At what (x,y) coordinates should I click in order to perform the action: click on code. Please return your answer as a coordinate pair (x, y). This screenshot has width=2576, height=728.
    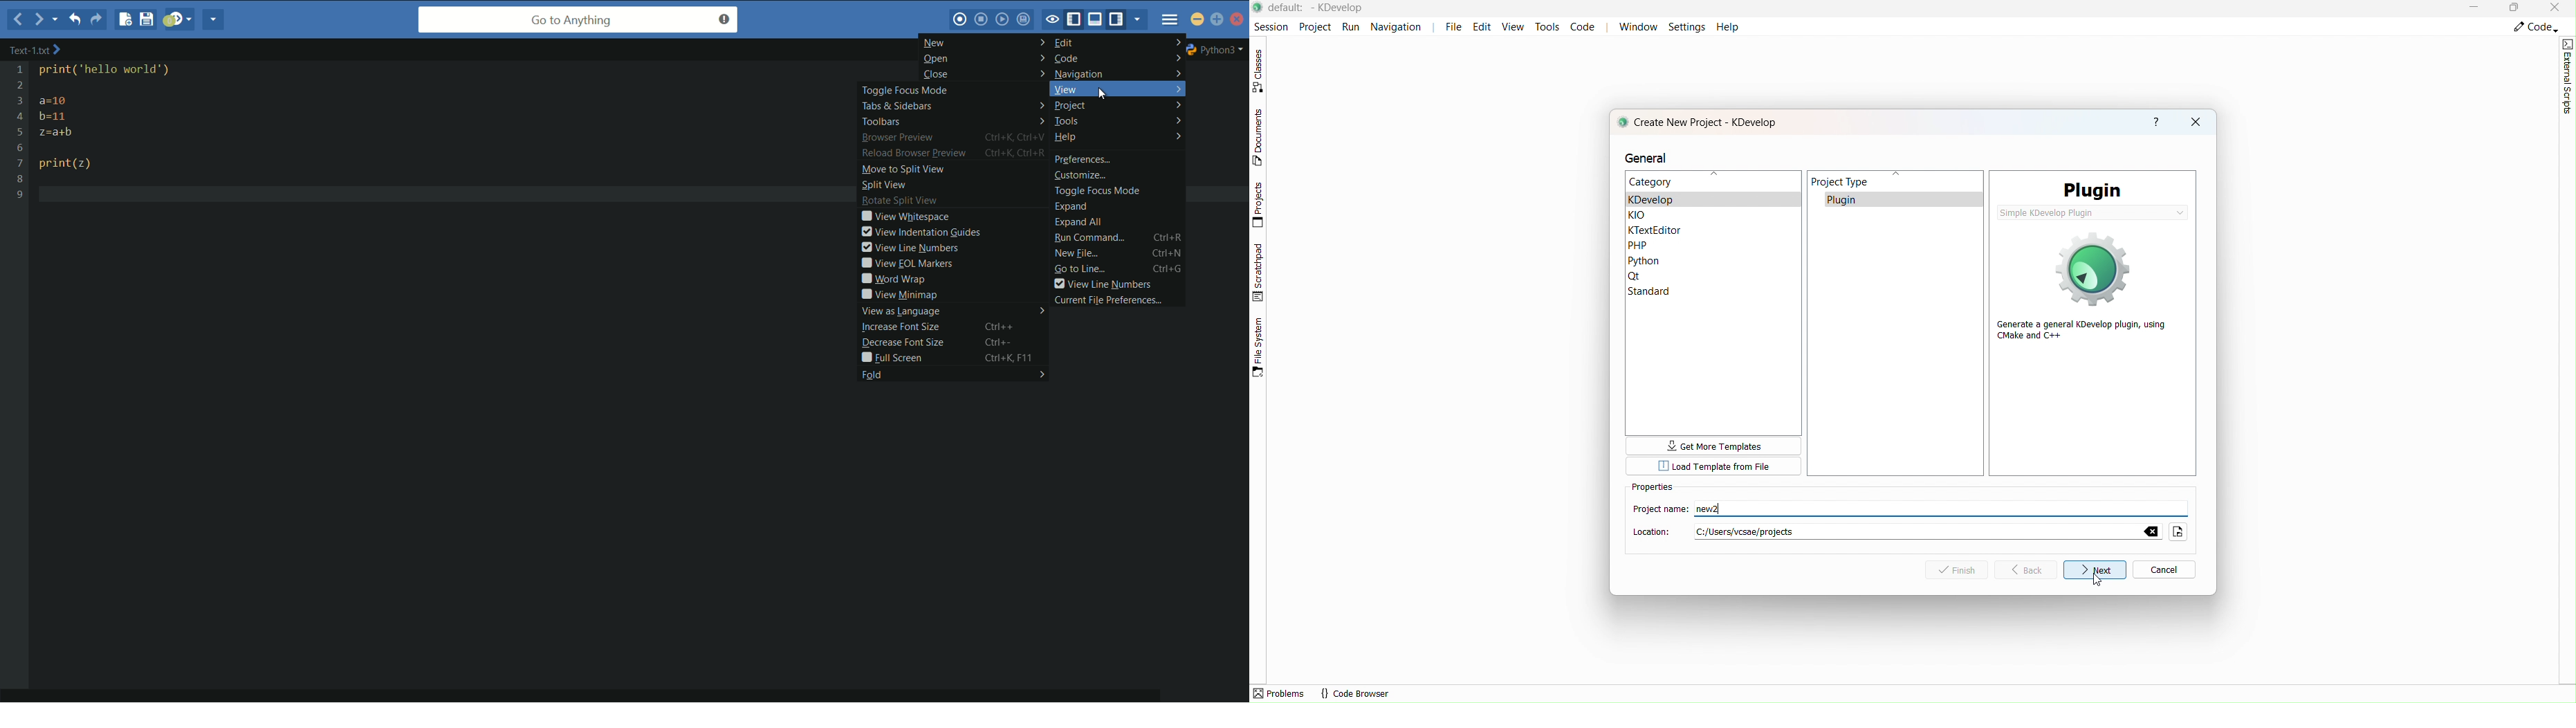
    Looking at the image, I should click on (1115, 59).